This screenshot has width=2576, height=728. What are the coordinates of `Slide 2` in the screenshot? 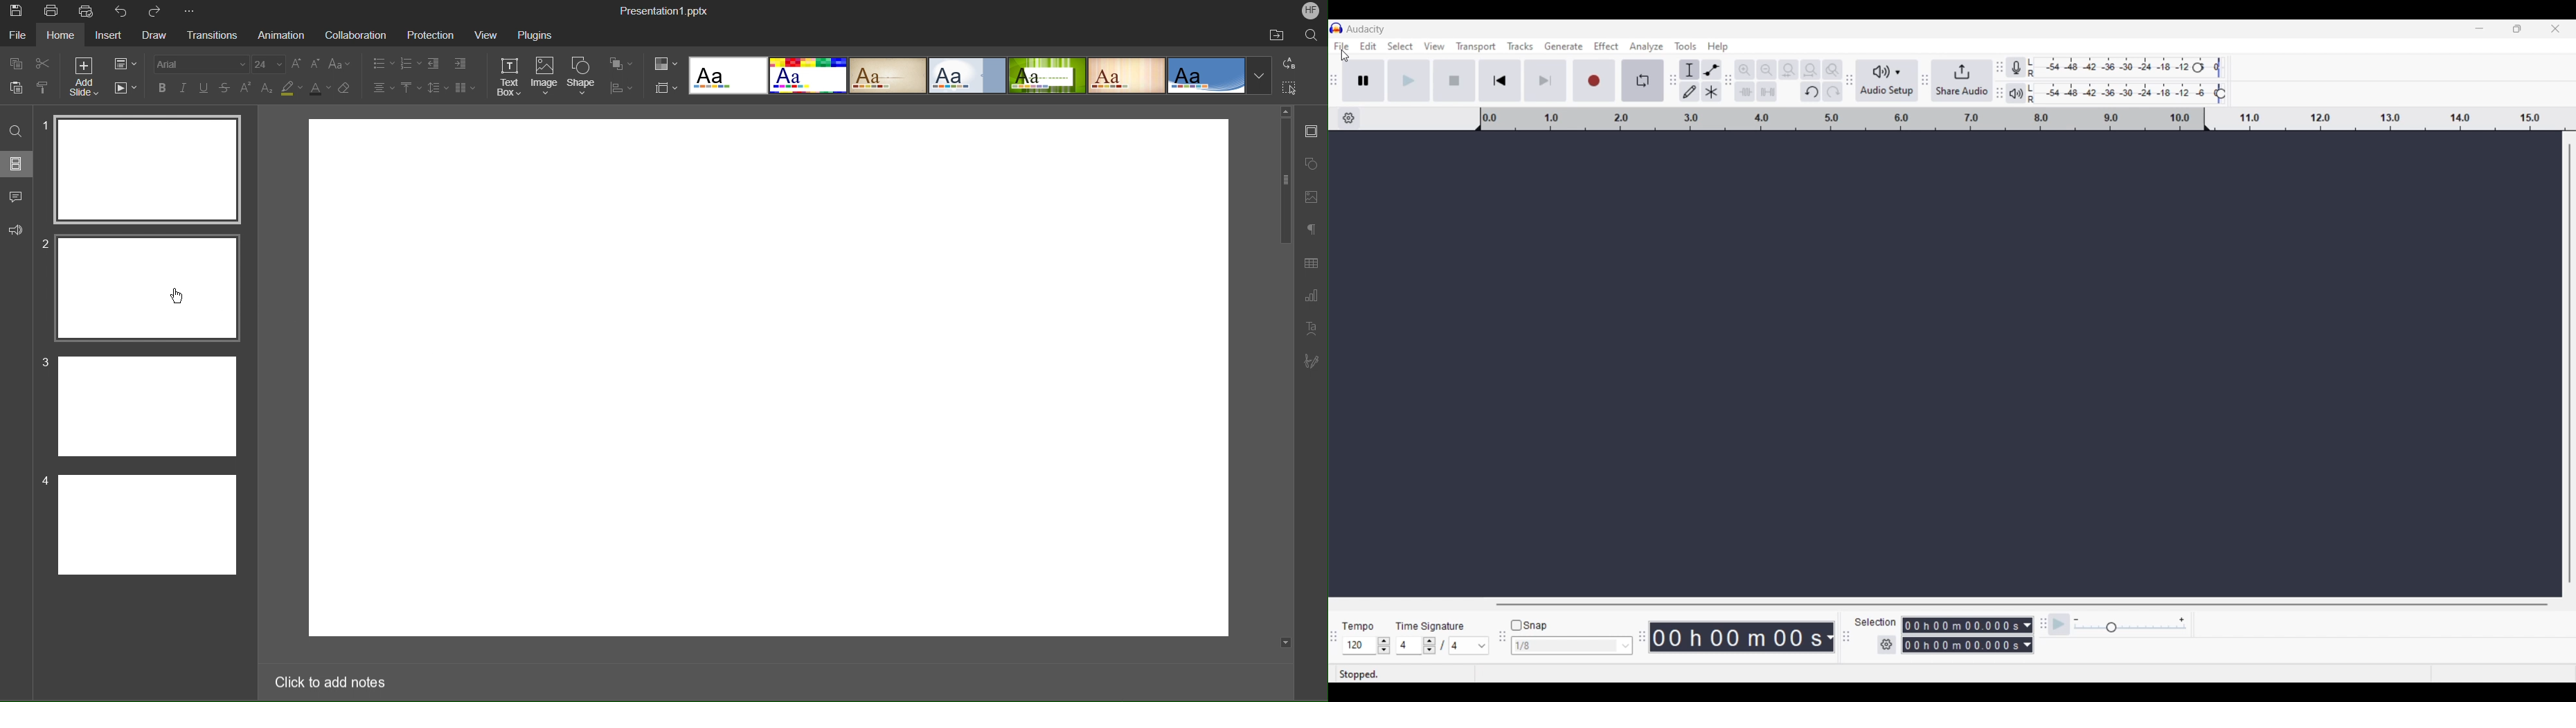 It's located at (141, 289).